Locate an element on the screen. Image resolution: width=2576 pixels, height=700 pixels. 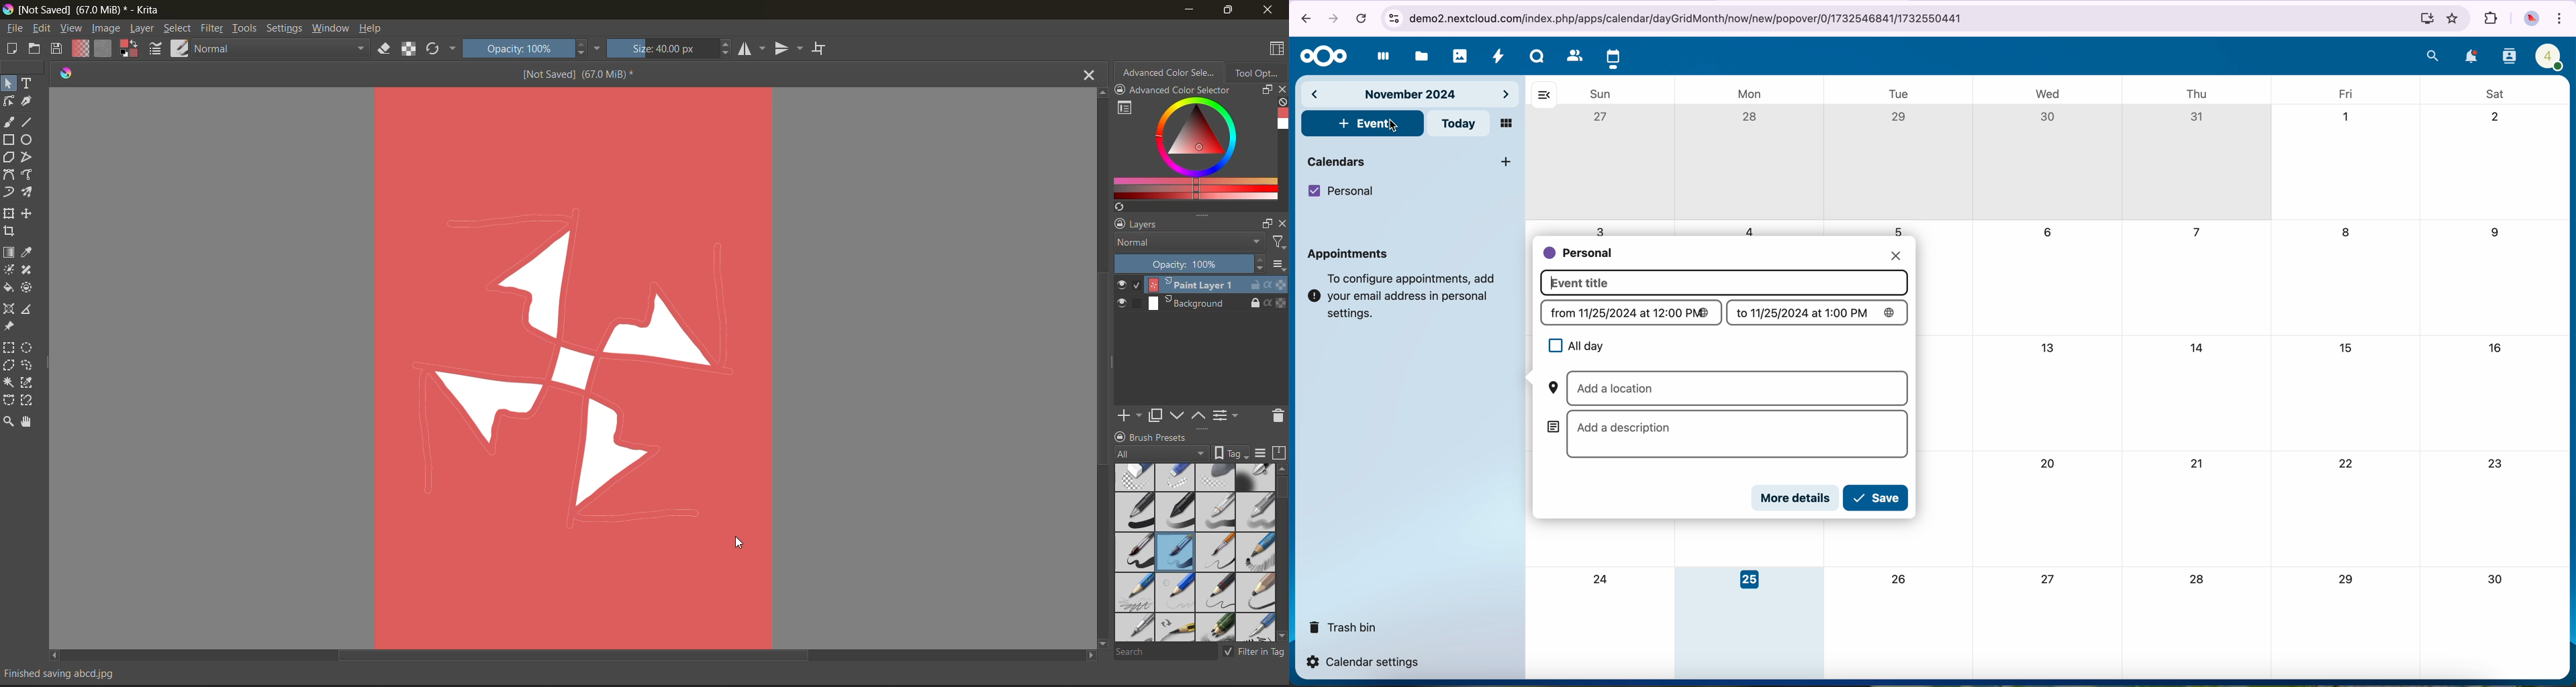
day 25 selected is located at coordinates (1750, 624).